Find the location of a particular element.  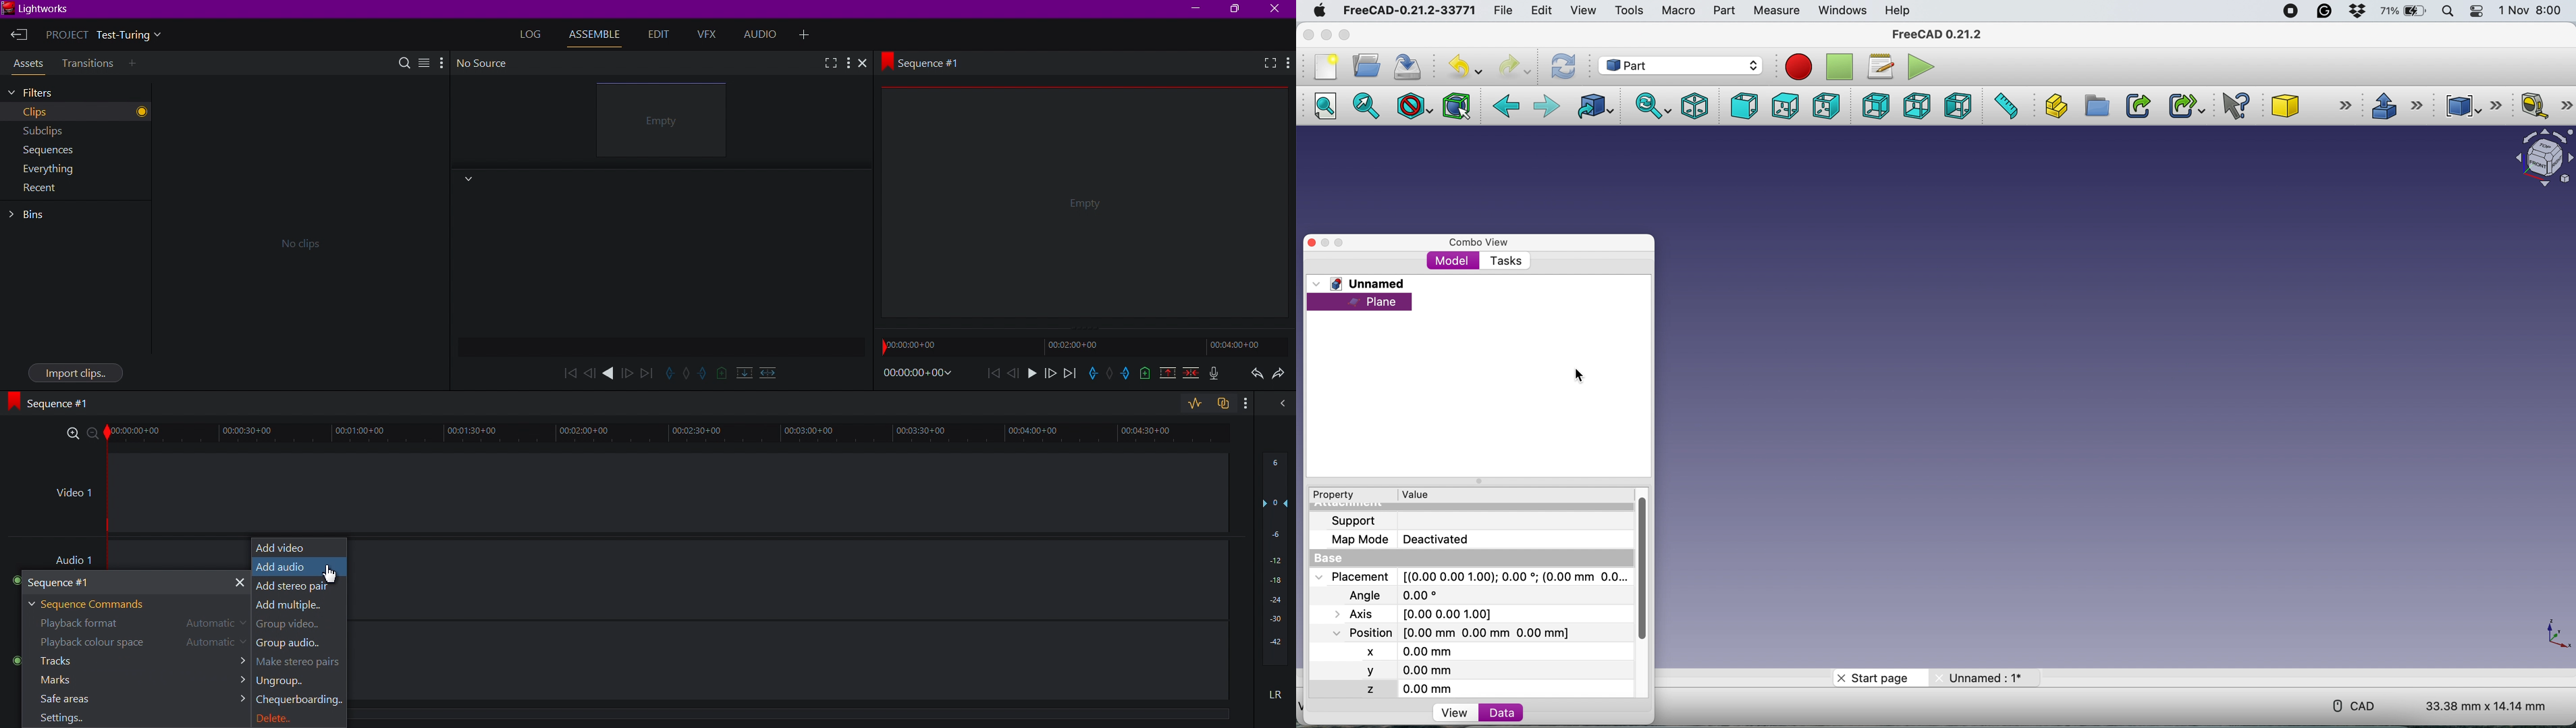

Add  is located at coordinates (808, 33).